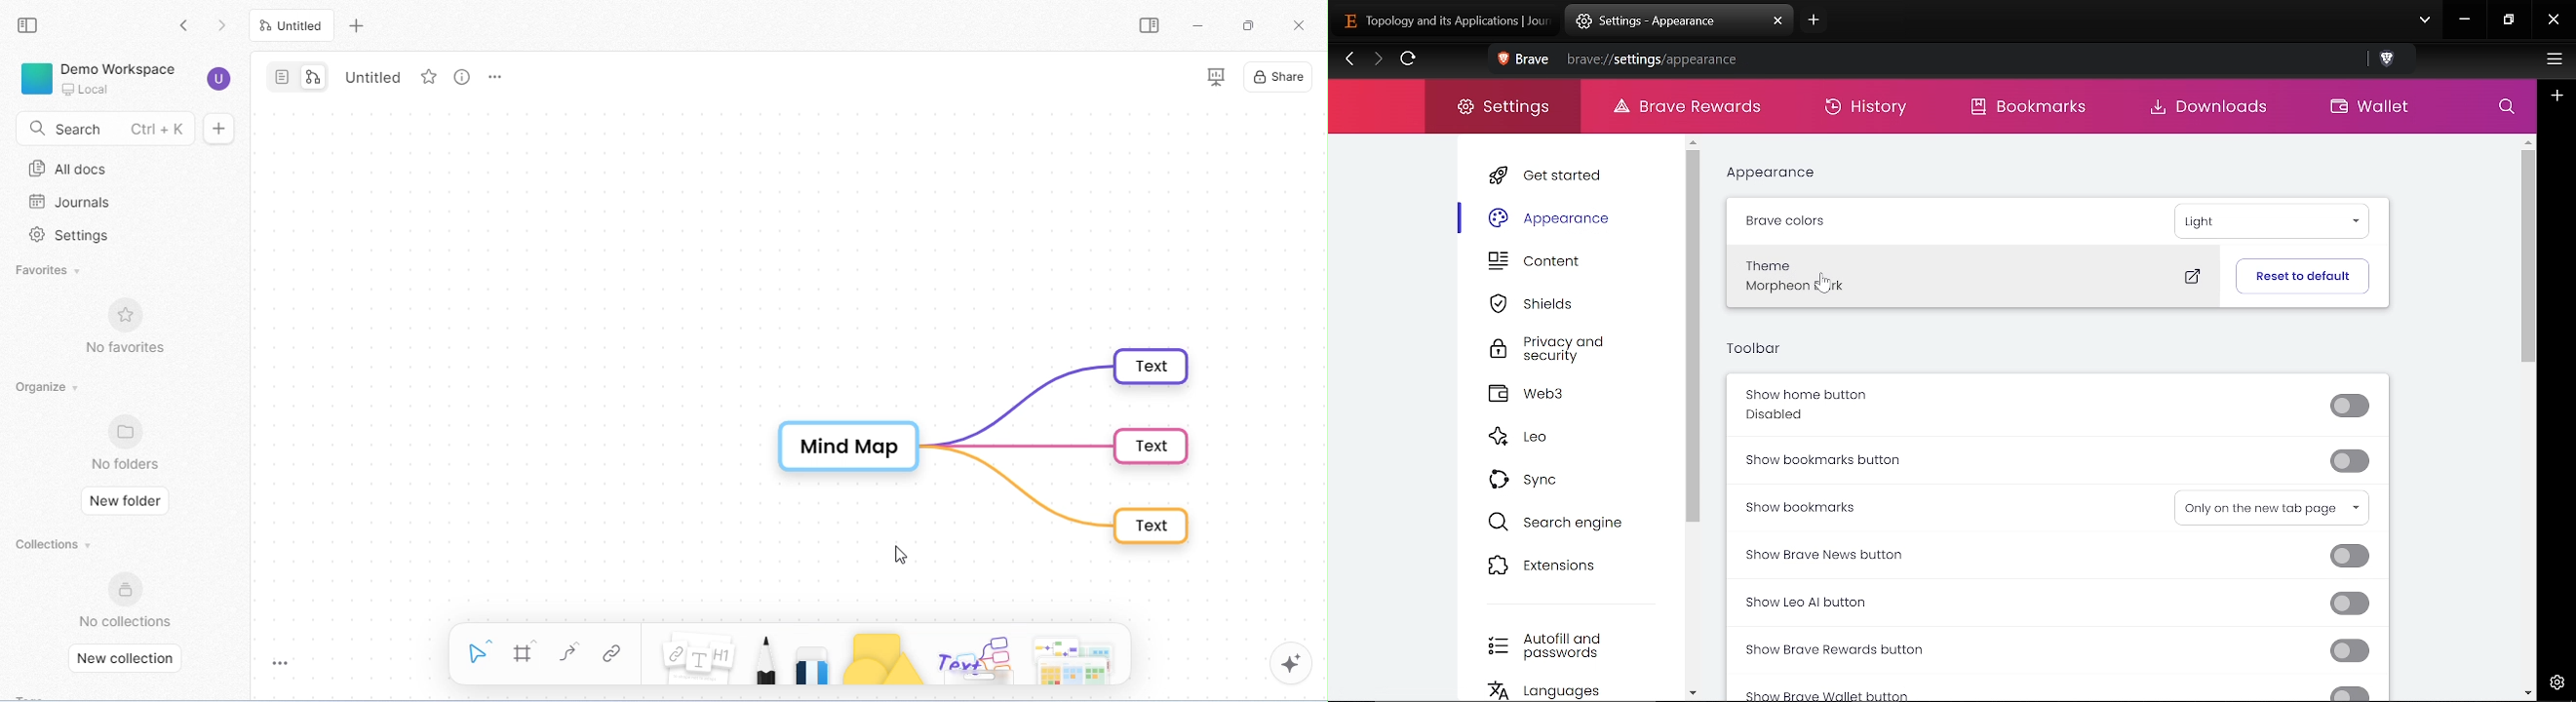 This screenshot has height=728, width=2576. What do you see at coordinates (1778, 21) in the screenshot?
I see `Close settings tab` at bounding box center [1778, 21].